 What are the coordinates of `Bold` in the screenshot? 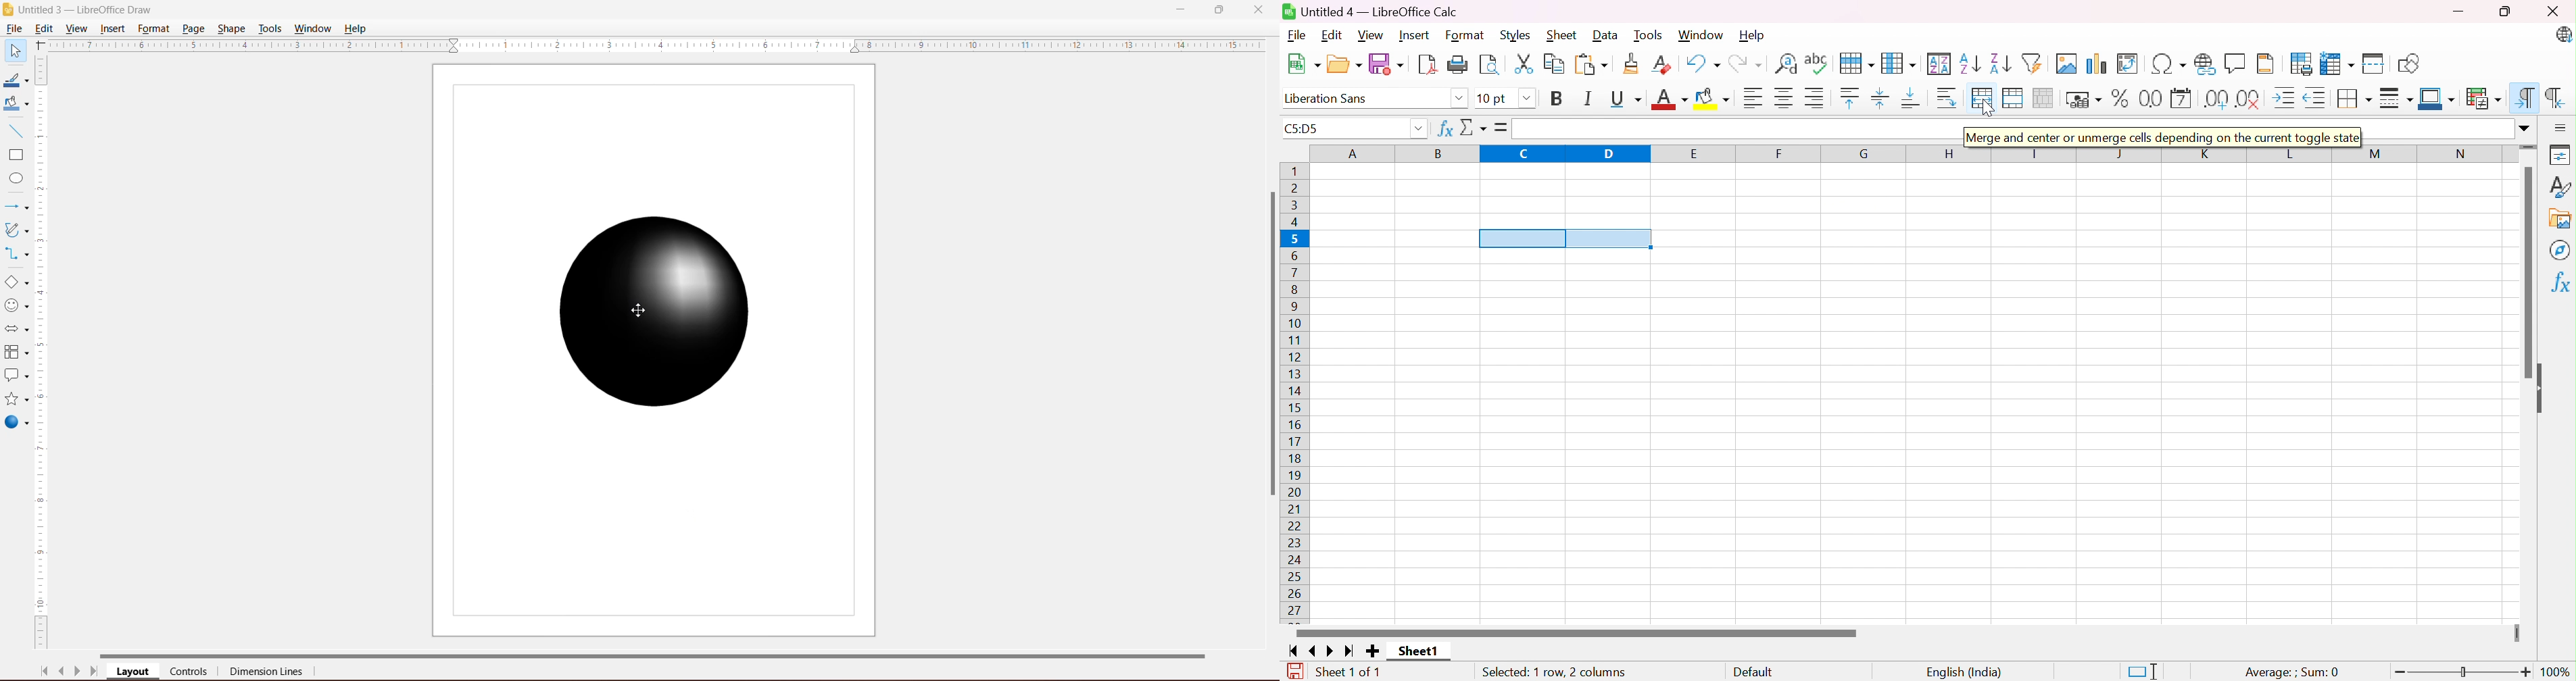 It's located at (1557, 99).